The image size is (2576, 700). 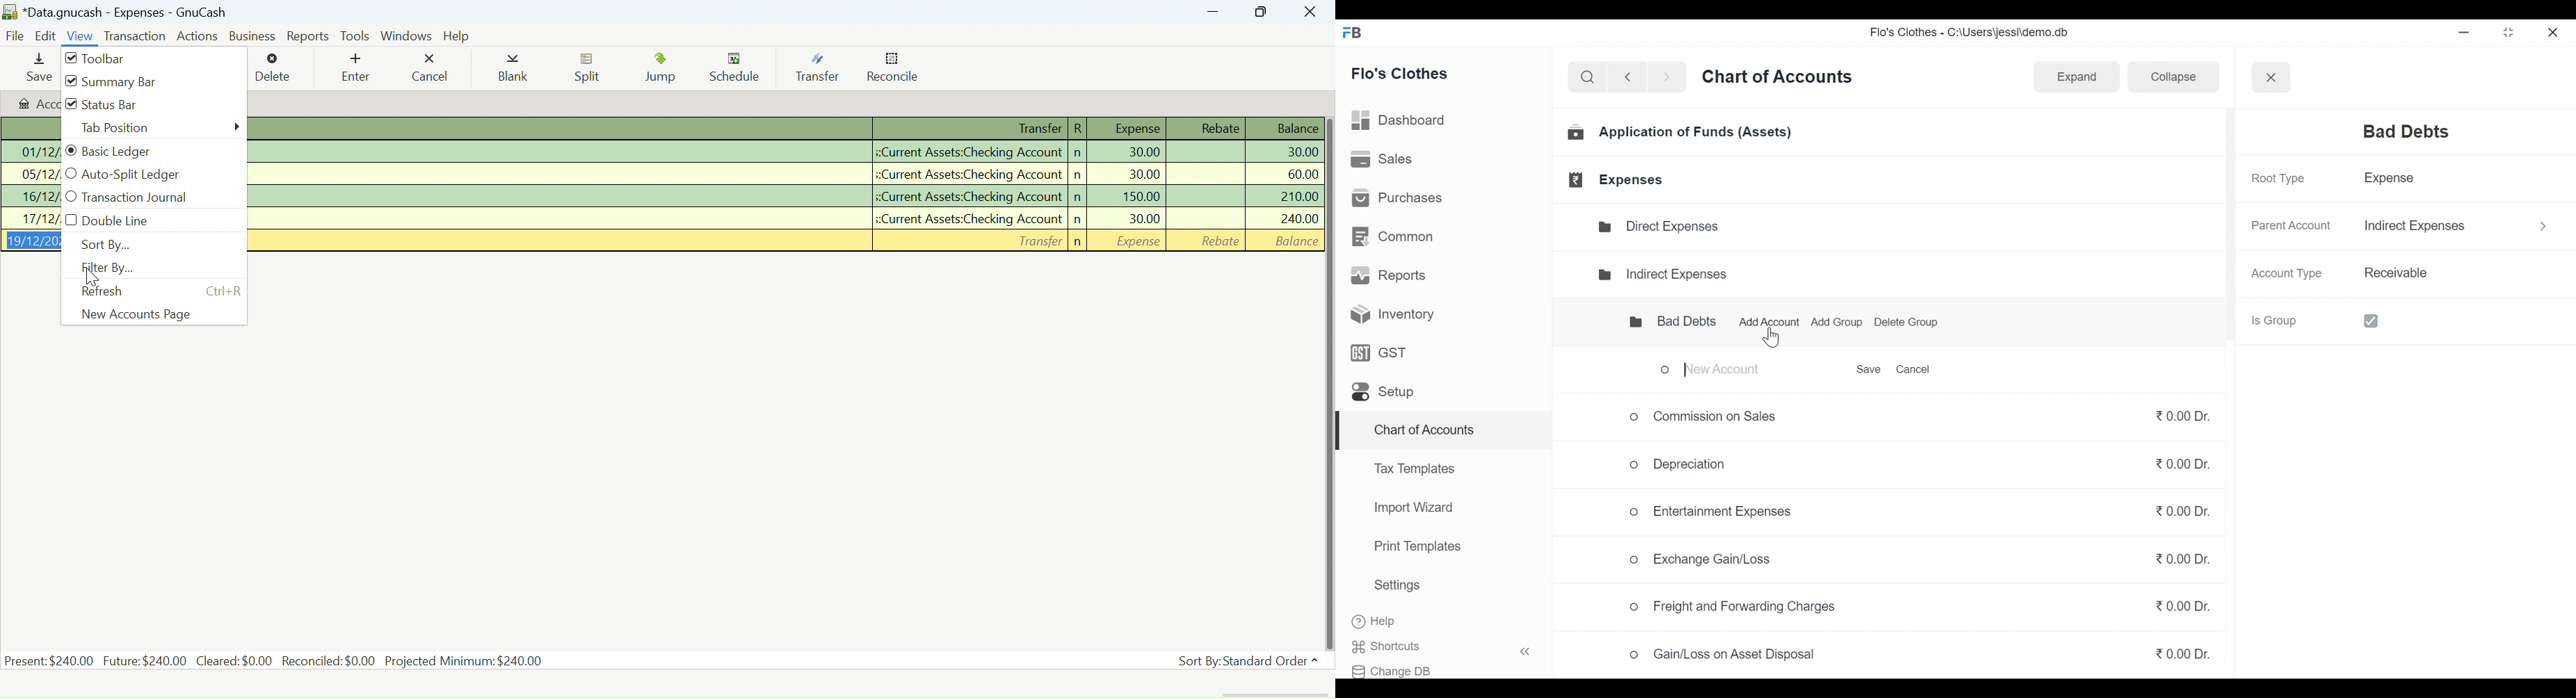 I want to click on Root Type, so click(x=2277, y=178).